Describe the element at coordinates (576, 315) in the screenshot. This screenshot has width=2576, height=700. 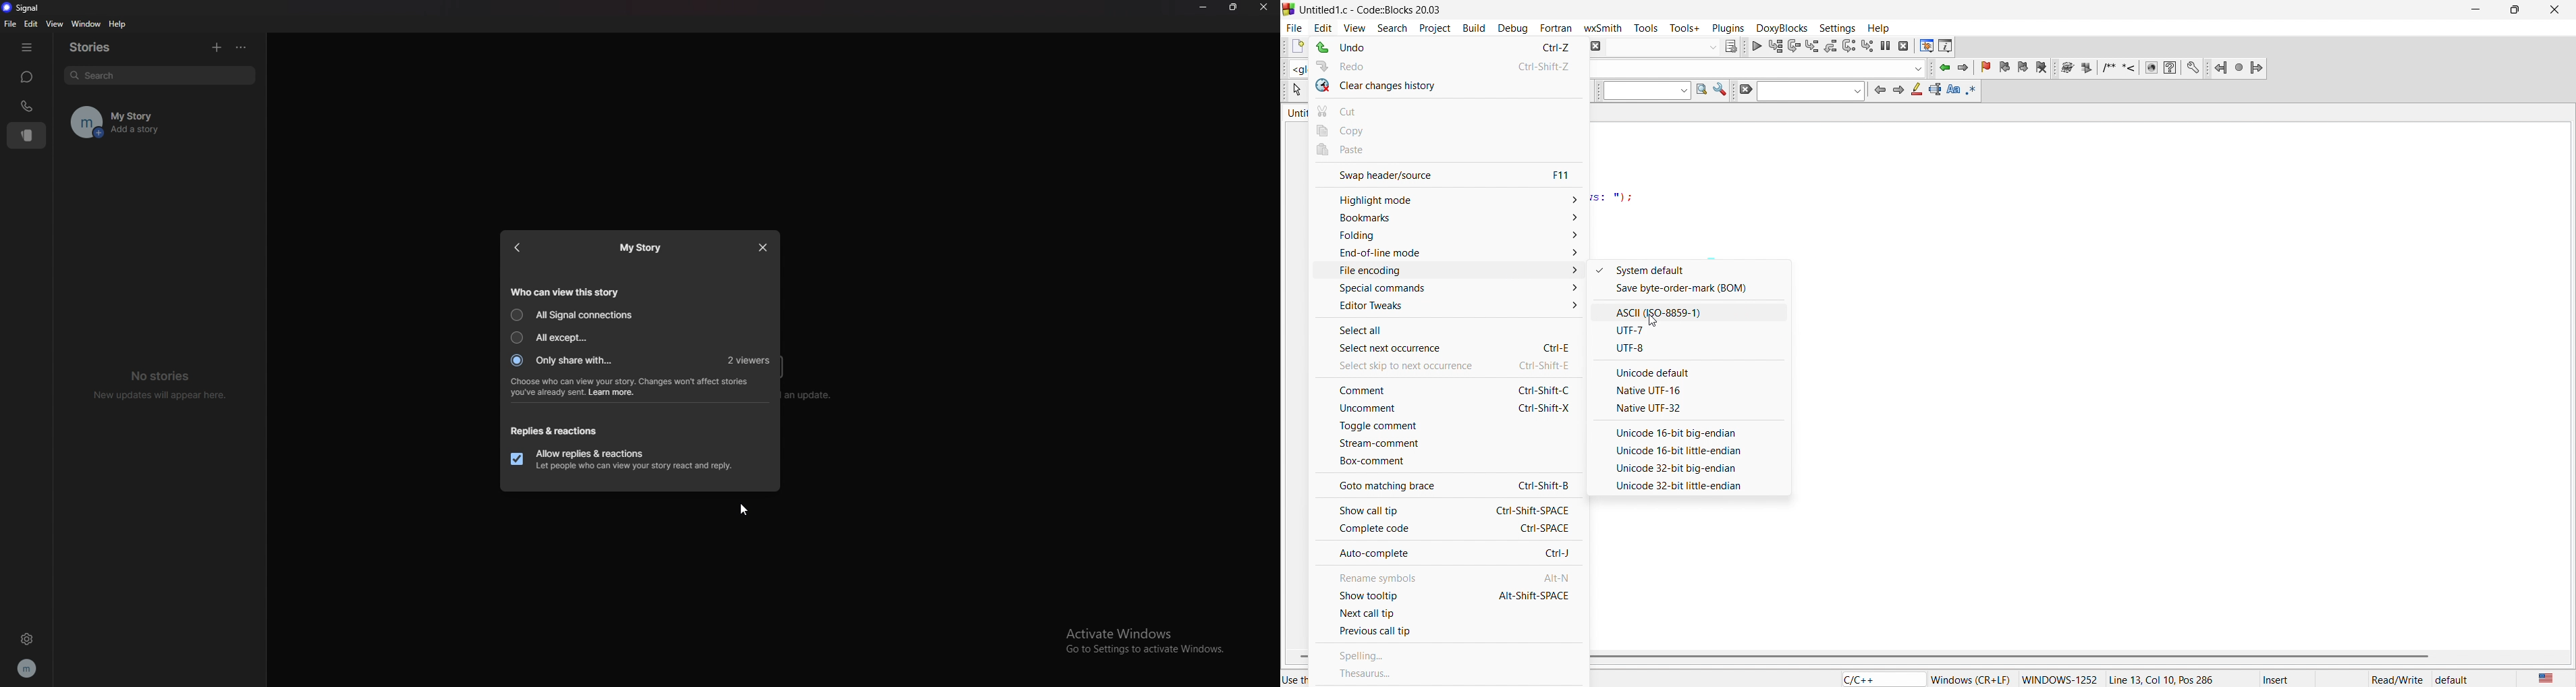
I see `all signal connections` at that location.